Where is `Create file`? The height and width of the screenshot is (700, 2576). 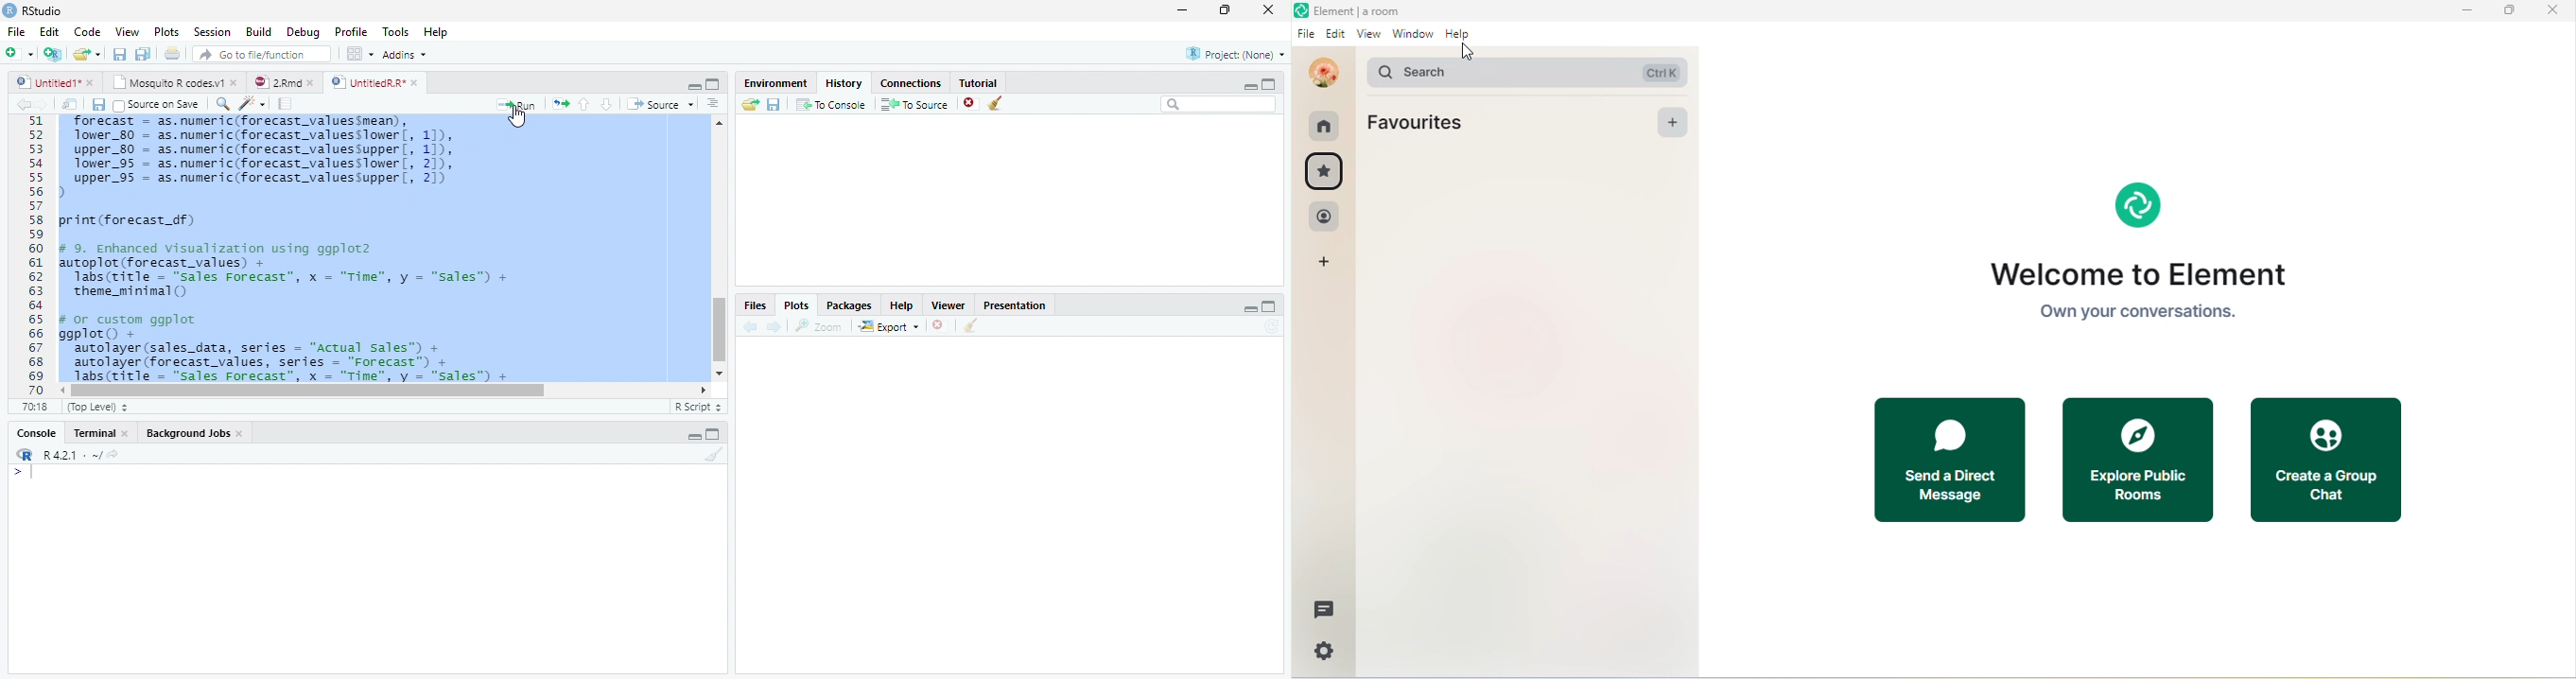 Create file is located at coordinates (20, 55).